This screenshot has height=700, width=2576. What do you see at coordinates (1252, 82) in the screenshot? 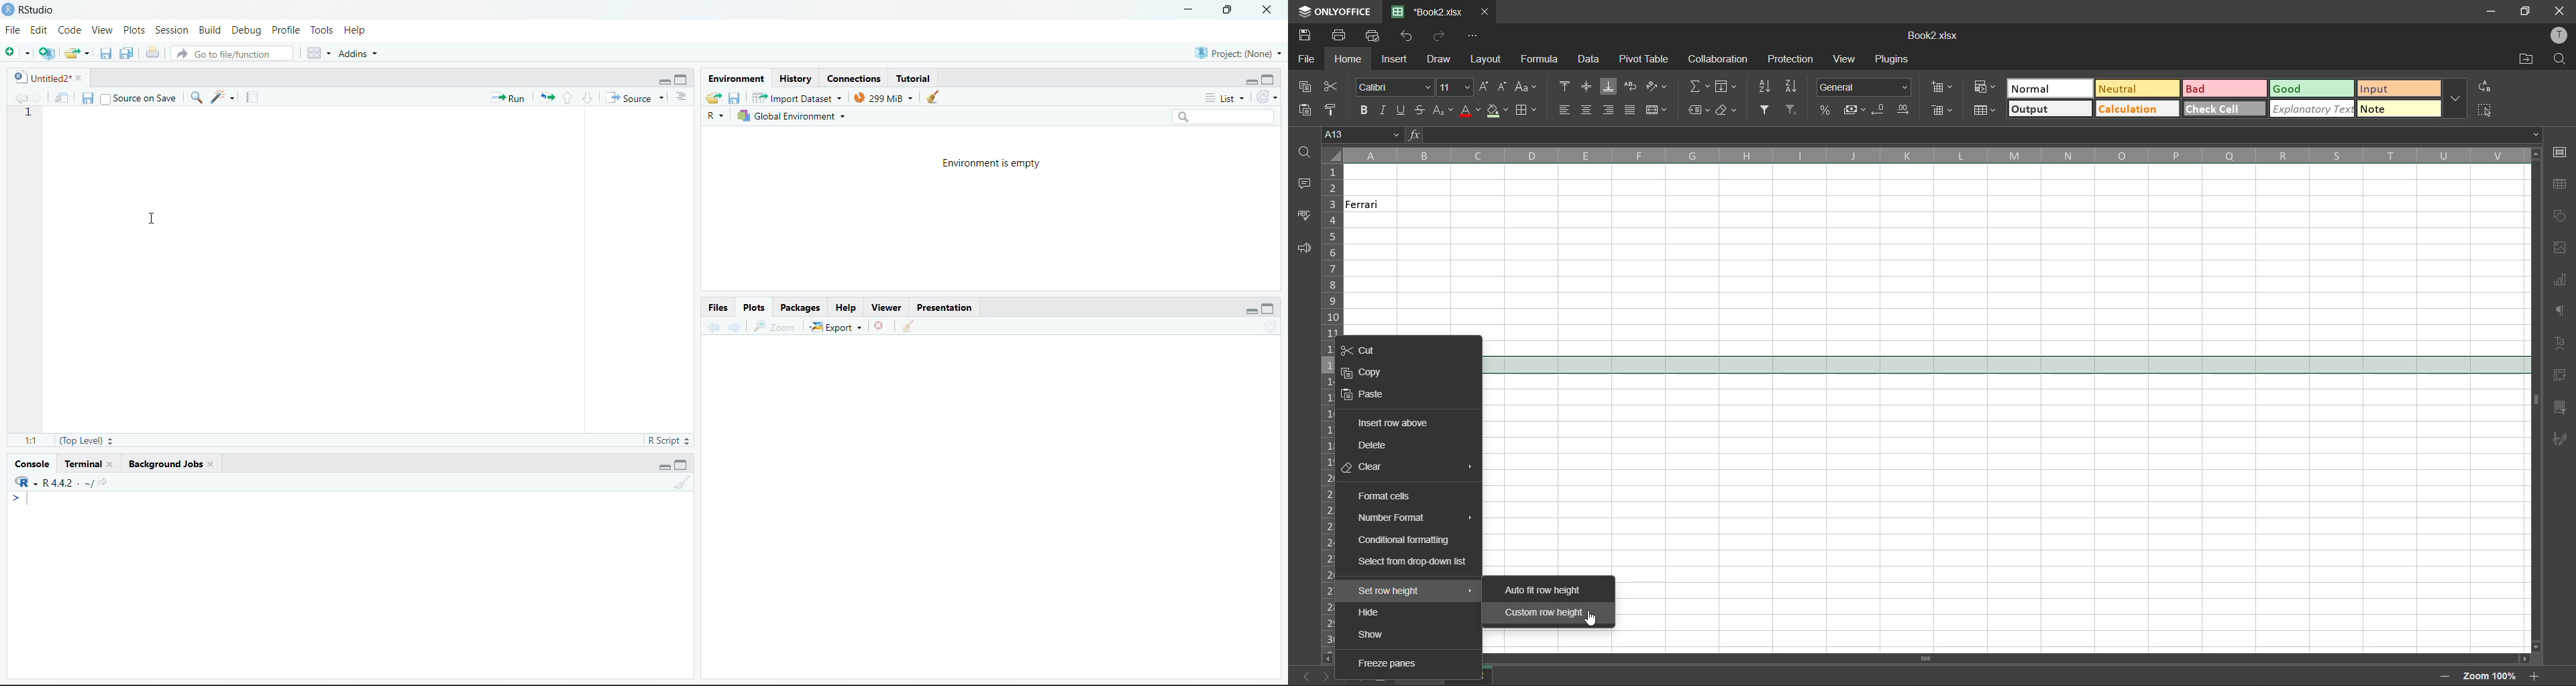
I see `minimize` at bounding box center [1252, 82].